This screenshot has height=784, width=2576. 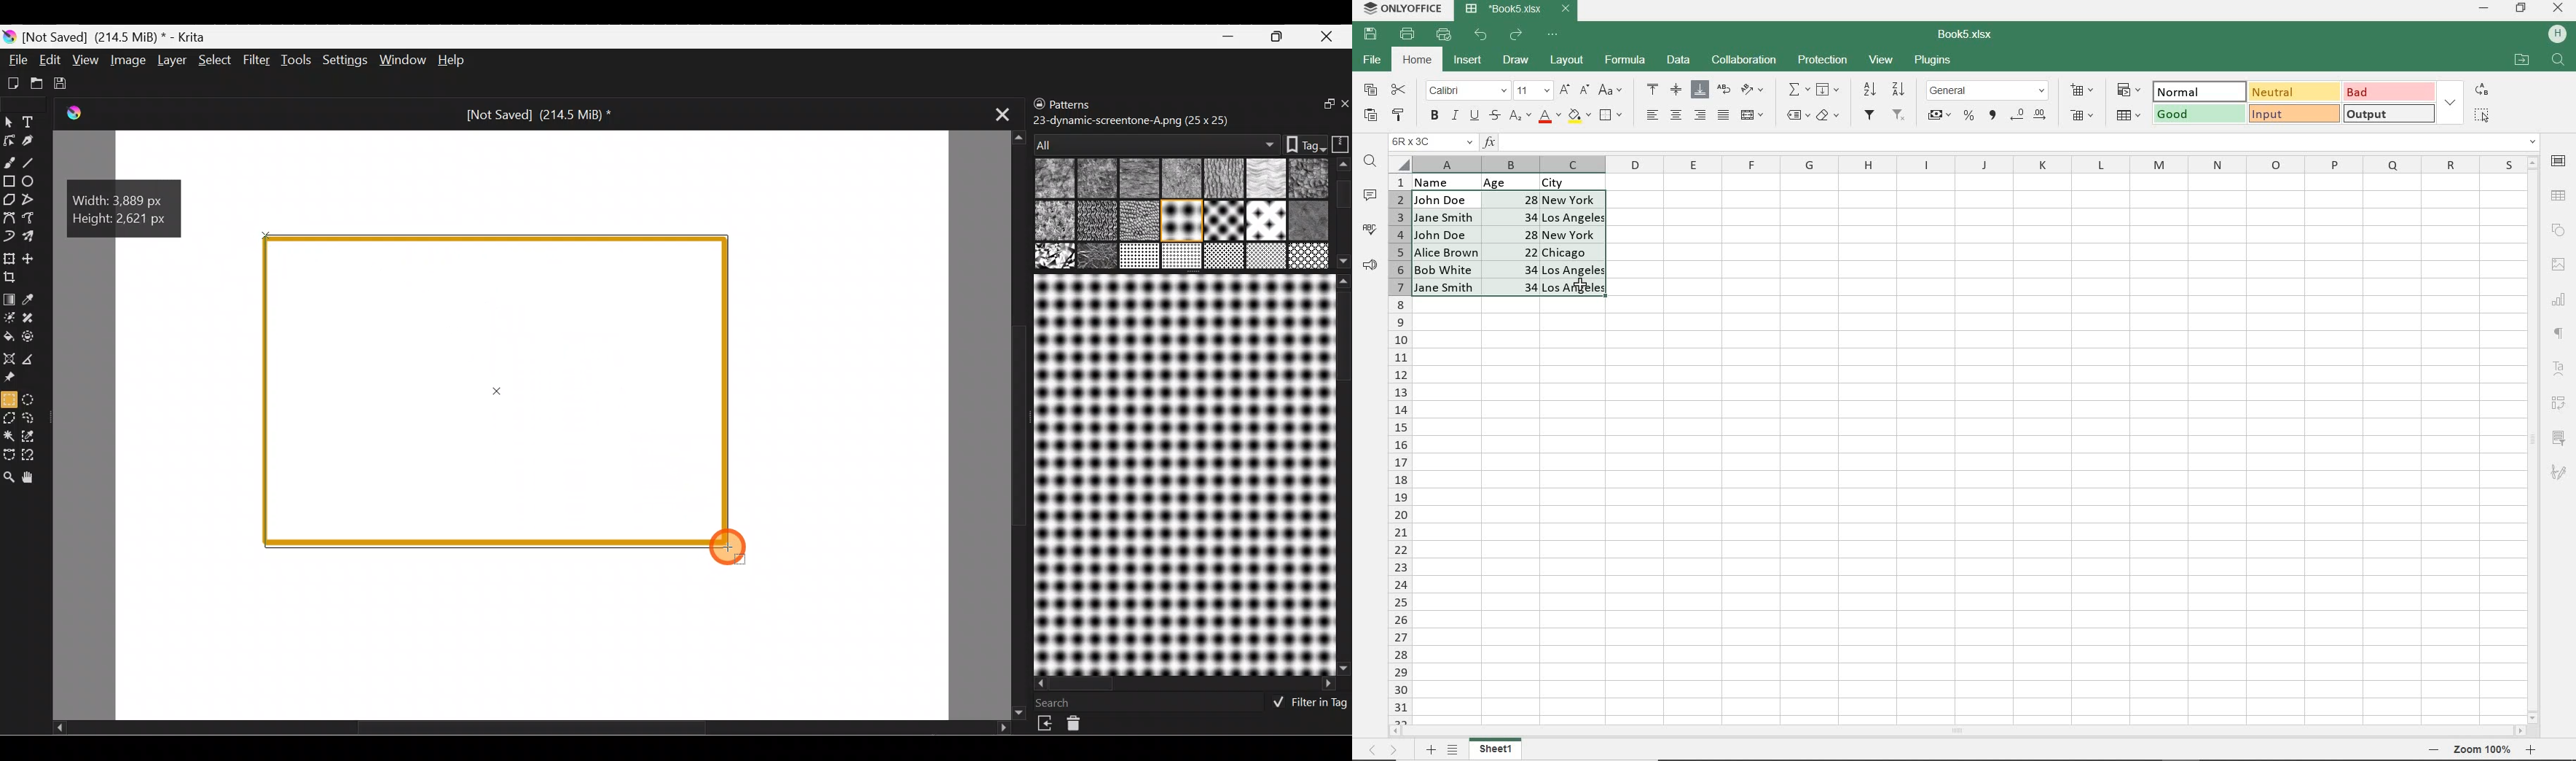 I want to click on Close docker, so click(x=1343, y=105).